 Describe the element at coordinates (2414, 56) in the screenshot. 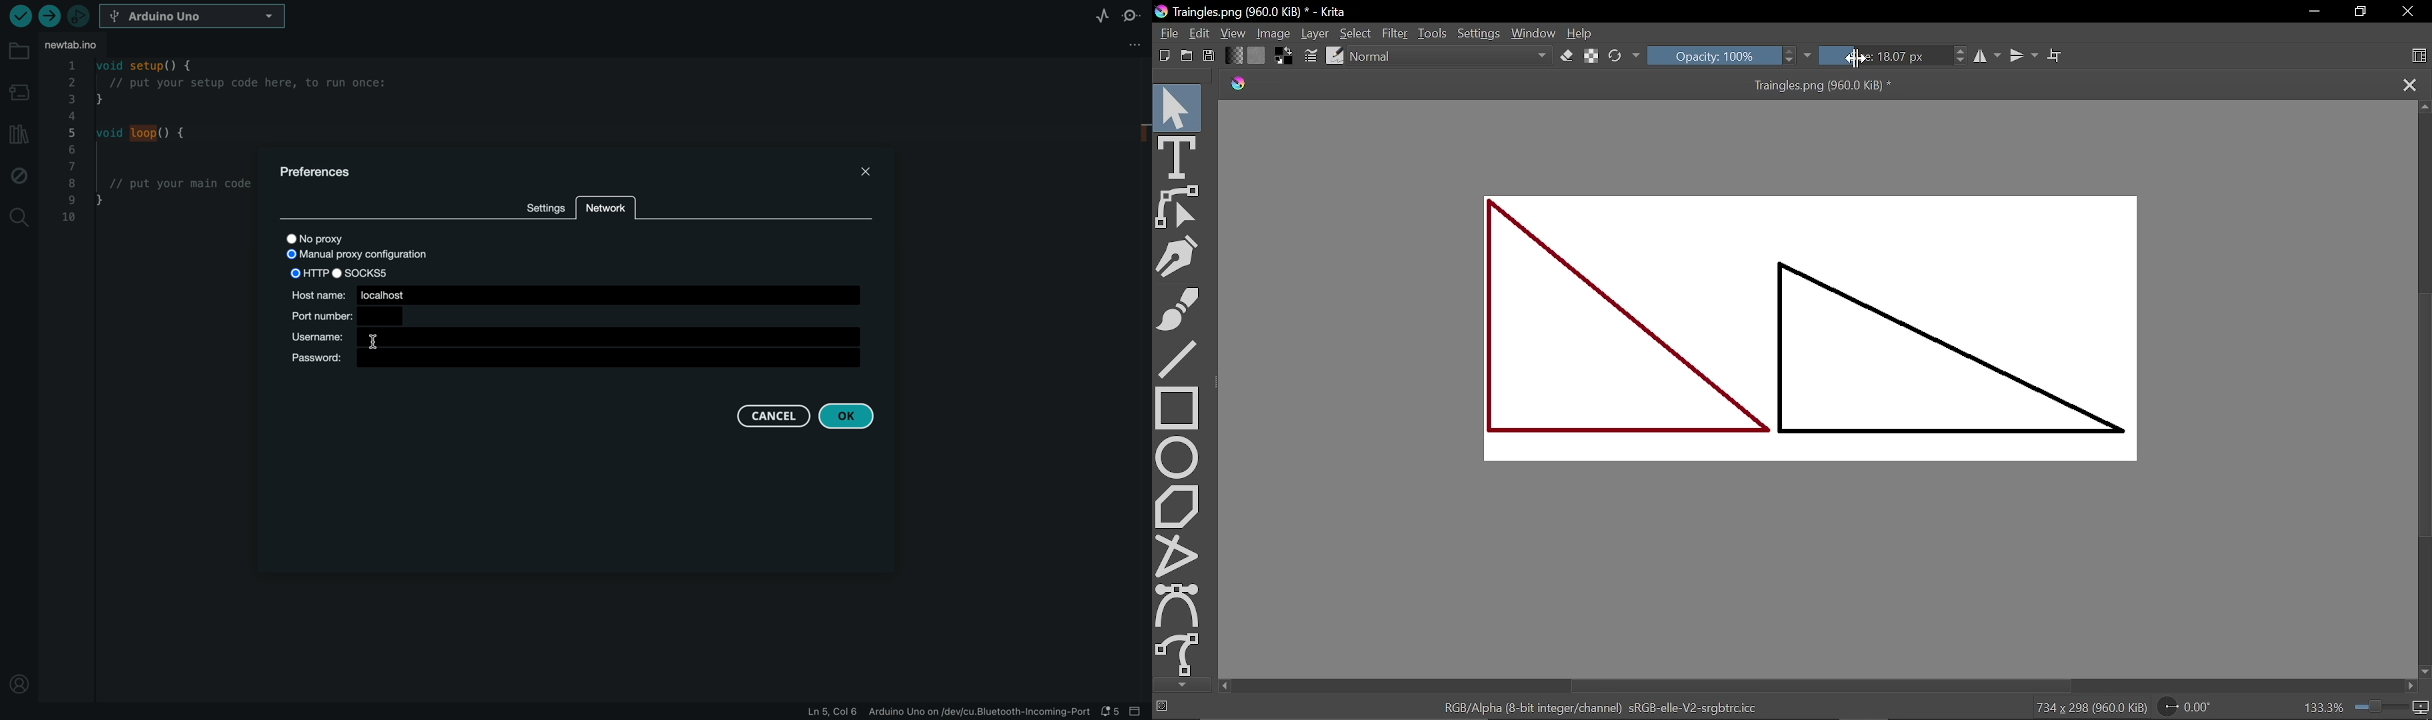

I see `Choose workspace` at that location.